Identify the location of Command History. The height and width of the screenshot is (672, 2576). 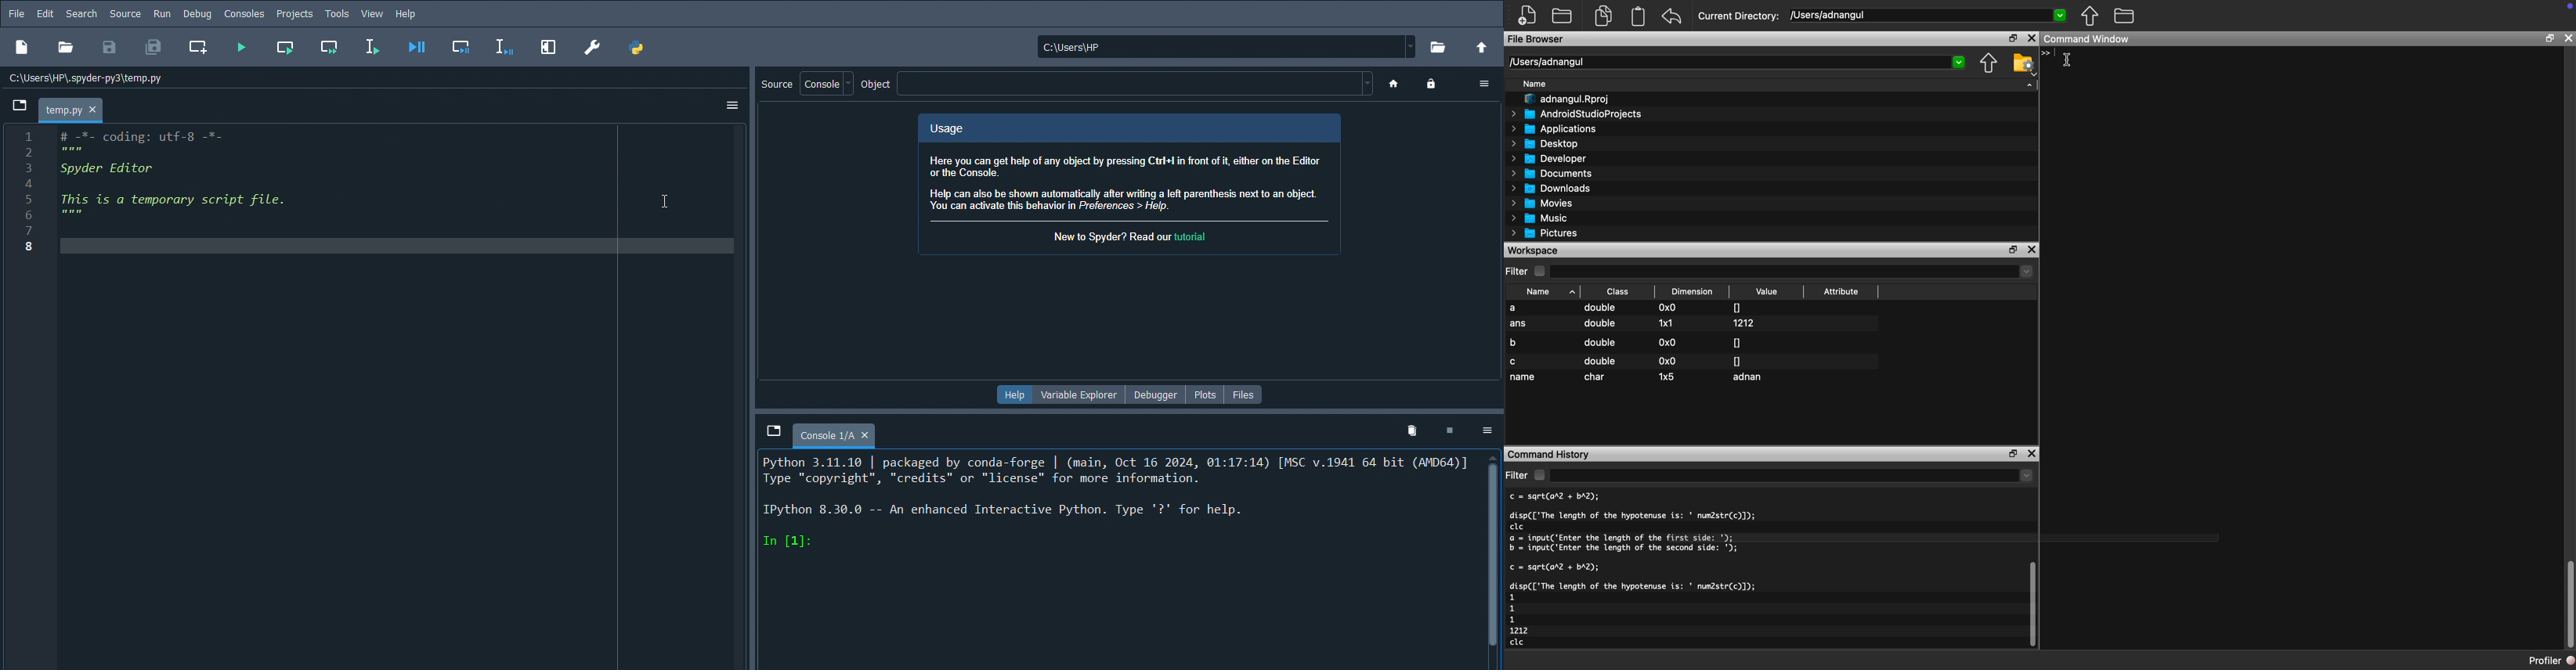
(1550, 453).